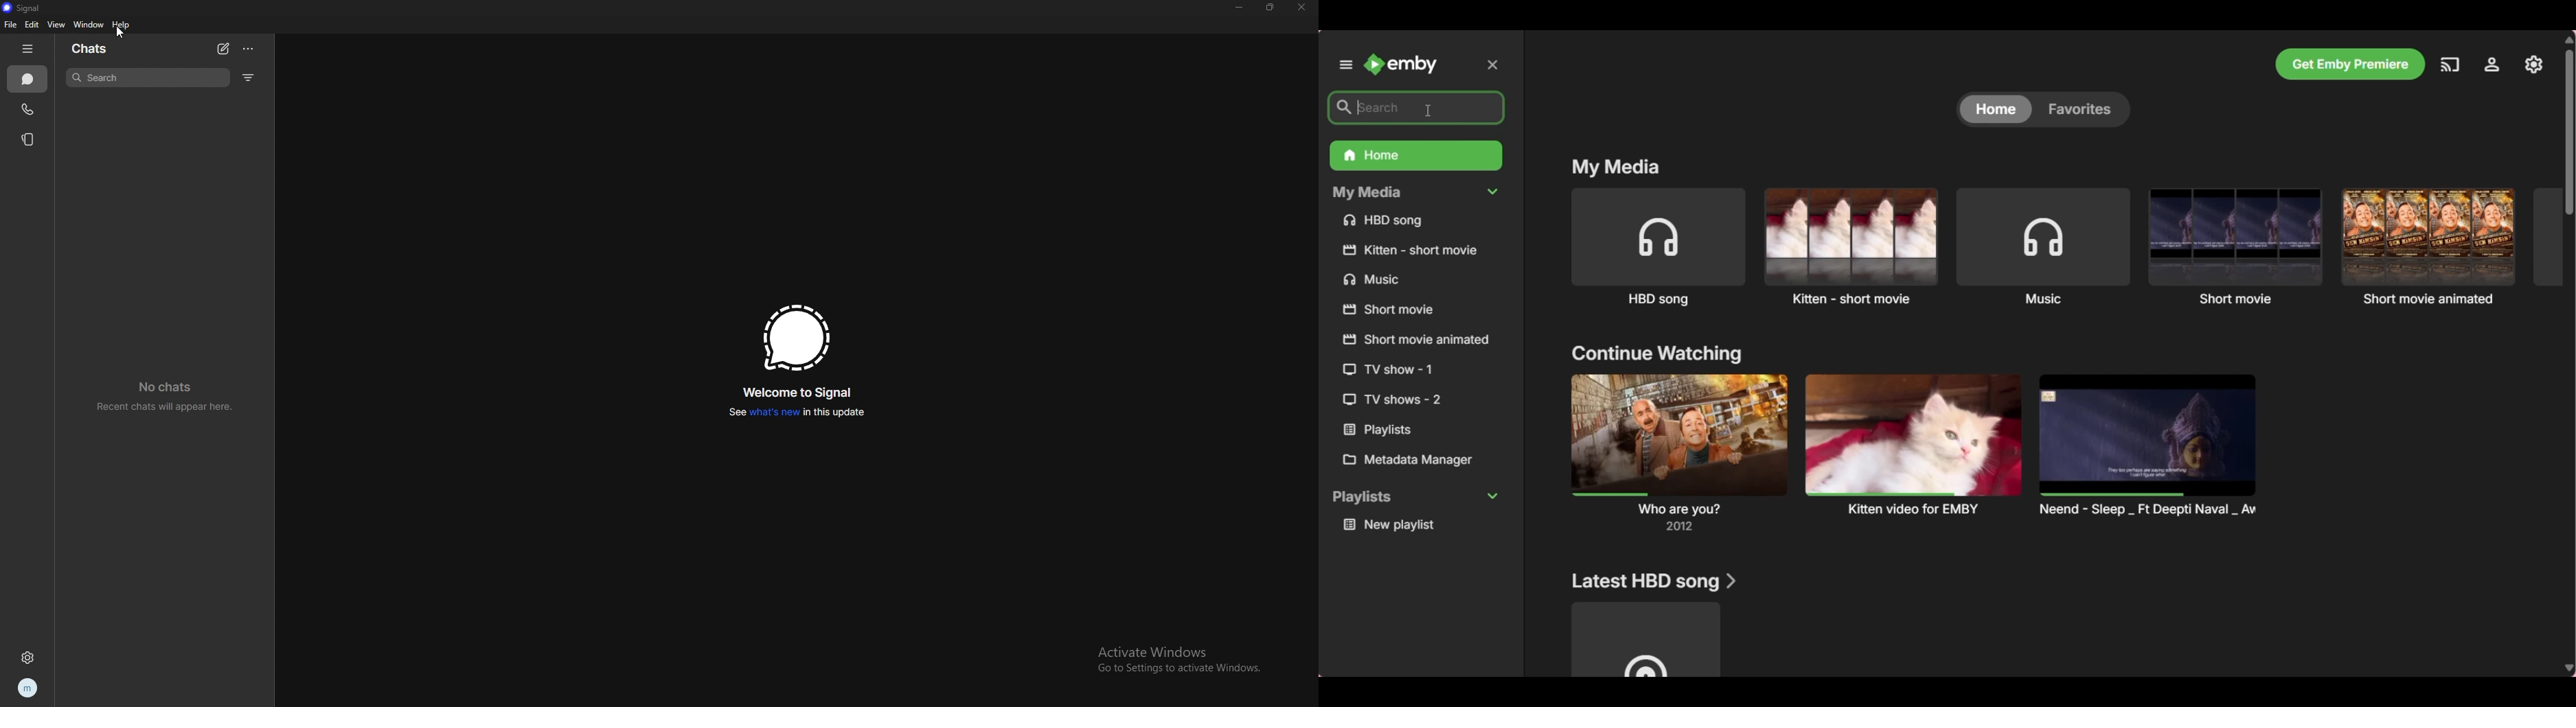  Describe the element at coordinates (1416, 156) in the screenshot. I see `Home folder, highlighted` at that location.